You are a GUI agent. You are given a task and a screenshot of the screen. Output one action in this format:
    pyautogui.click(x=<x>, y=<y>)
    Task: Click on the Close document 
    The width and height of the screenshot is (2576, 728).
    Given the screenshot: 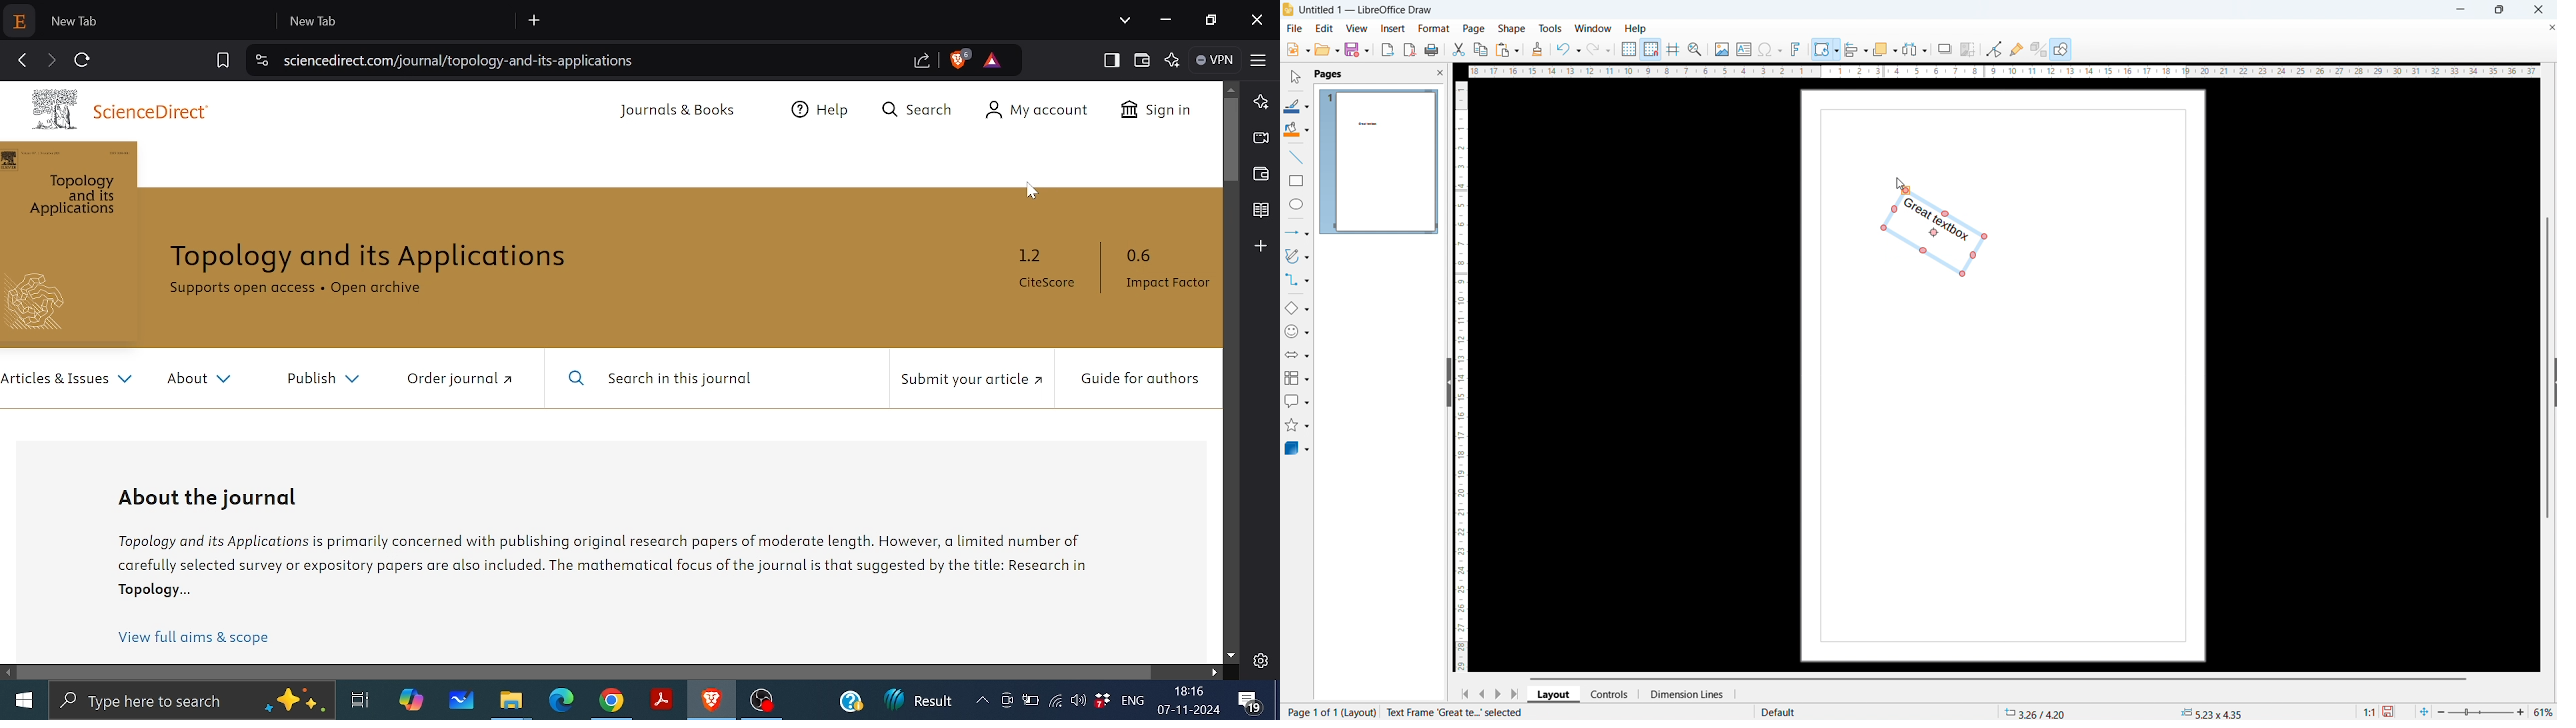 What is the action you would take?
    pyautogui.click(x=2549, y=27)
    